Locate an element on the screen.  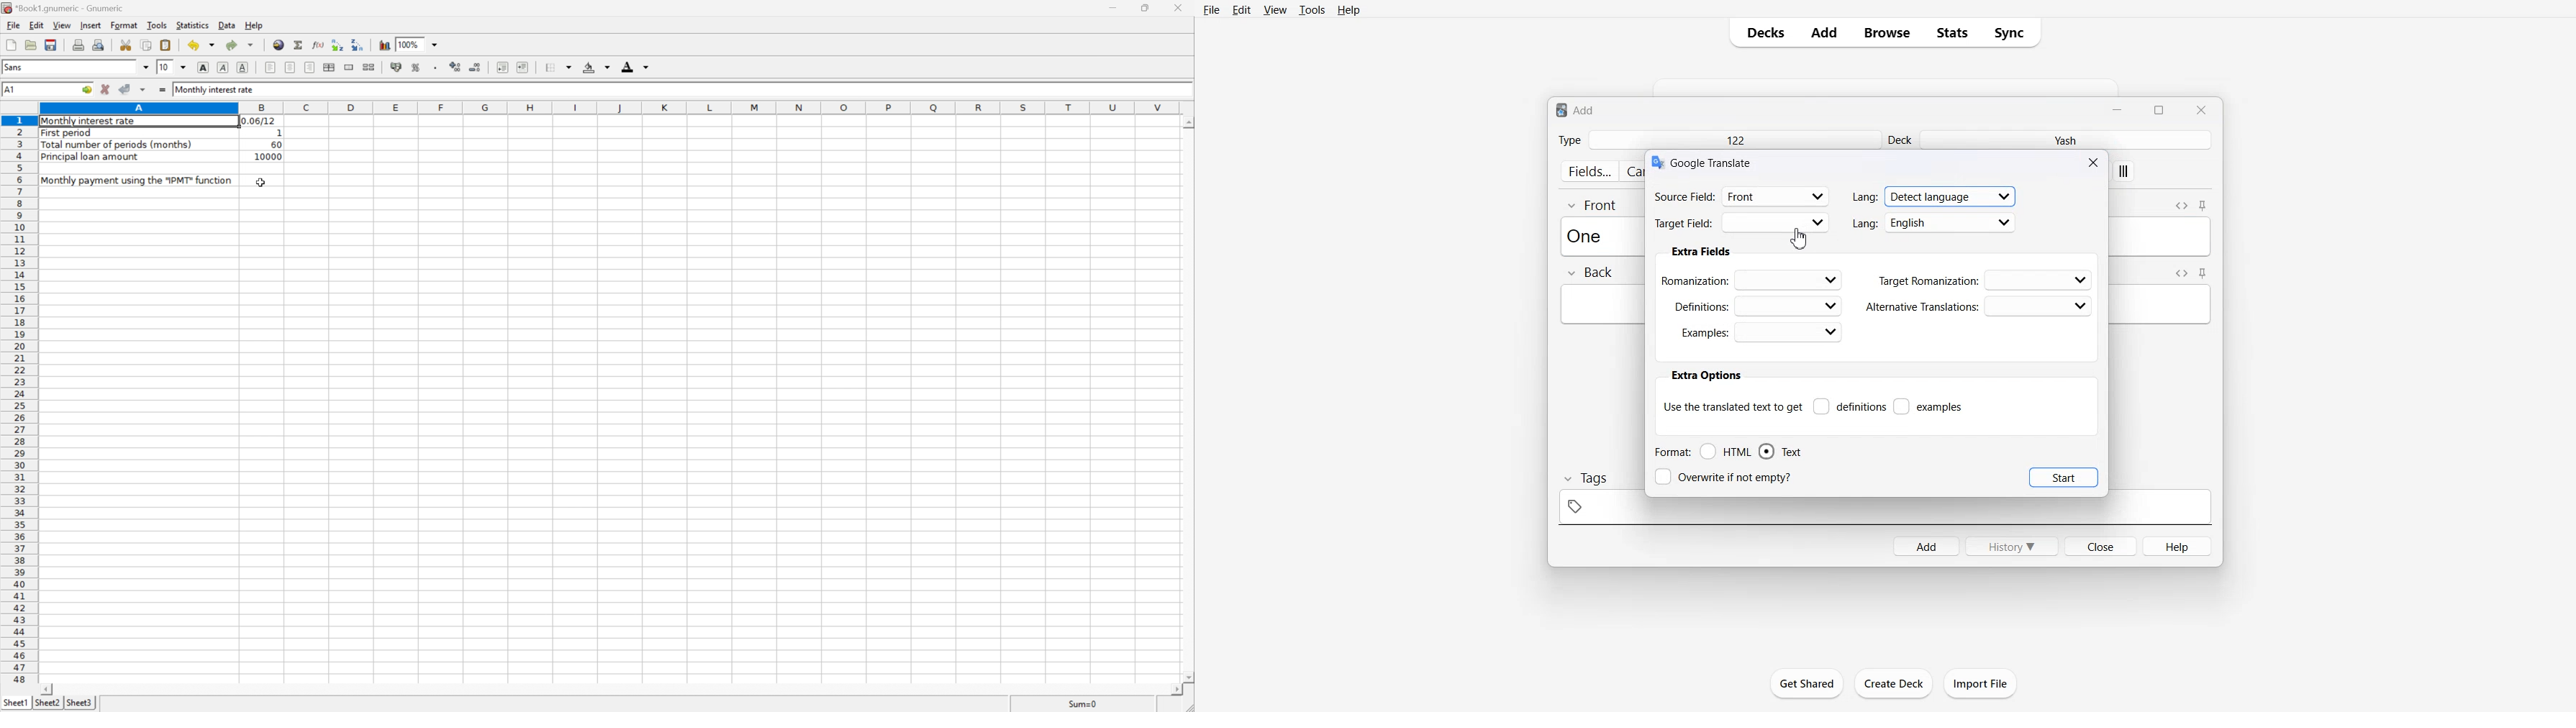
Type is located at coordinates (1569, 140).